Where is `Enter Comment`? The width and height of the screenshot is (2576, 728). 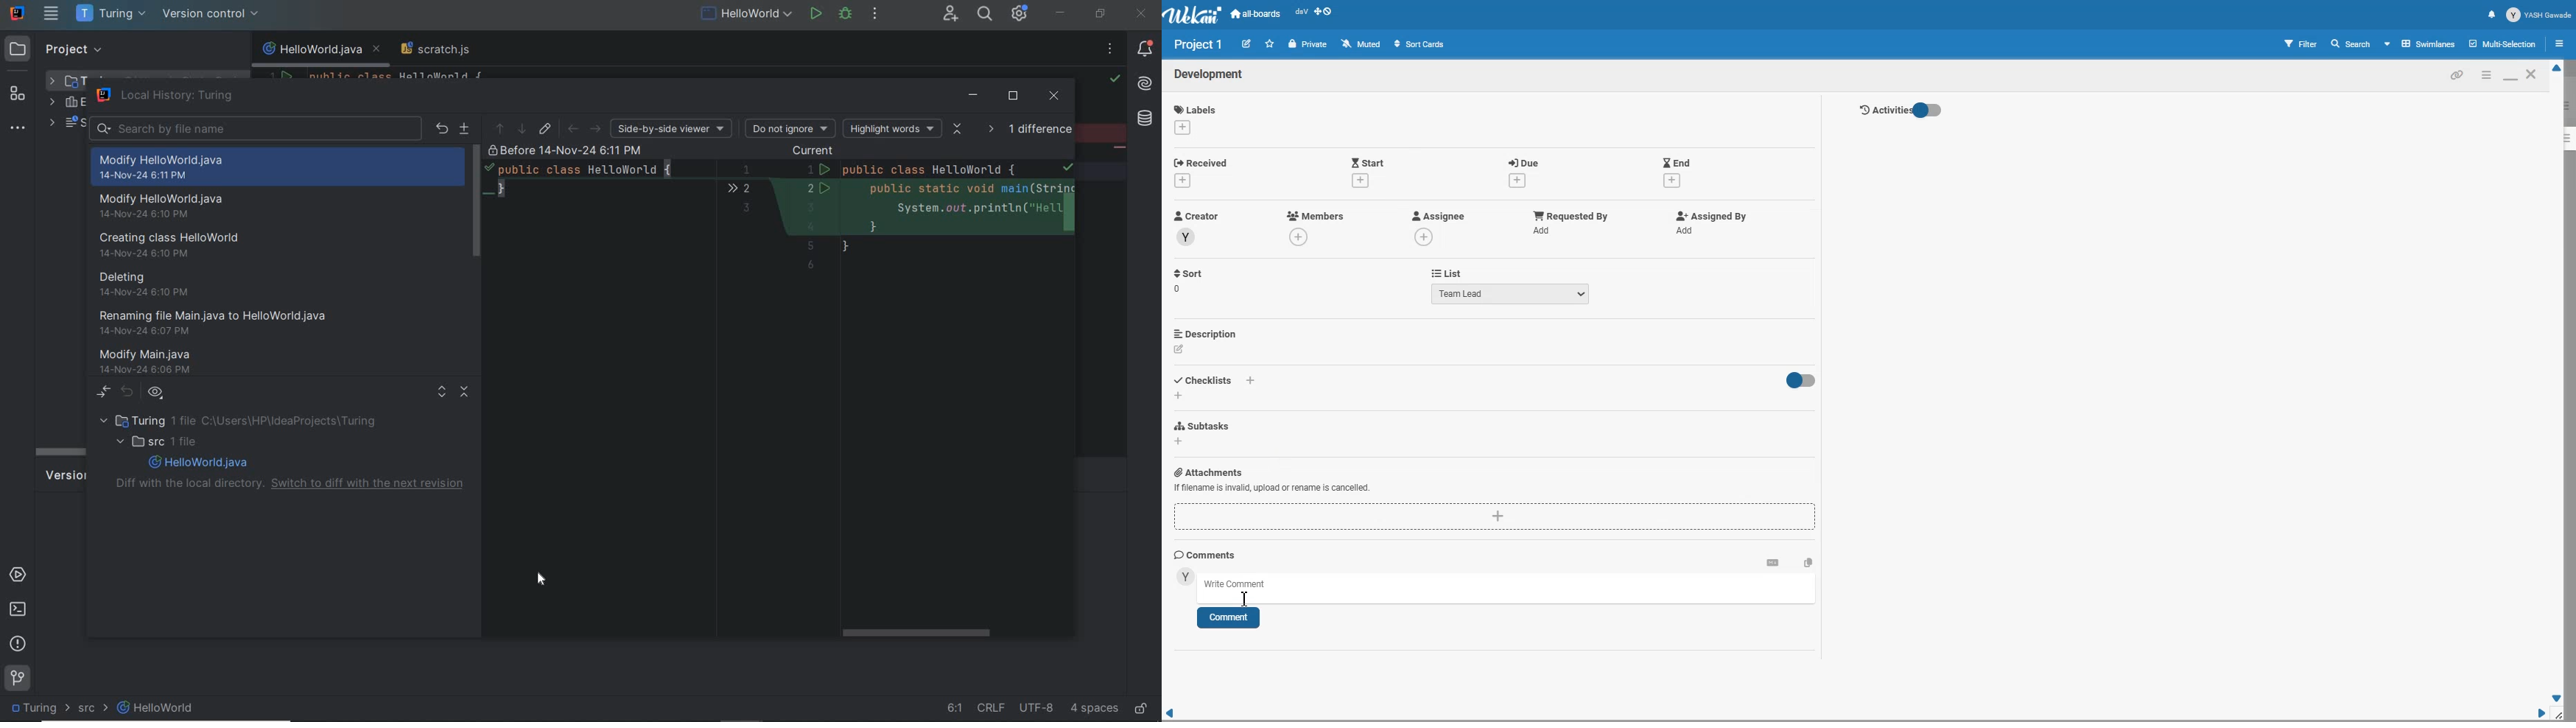 Enter Comment is located at coordinates (1511, 587).